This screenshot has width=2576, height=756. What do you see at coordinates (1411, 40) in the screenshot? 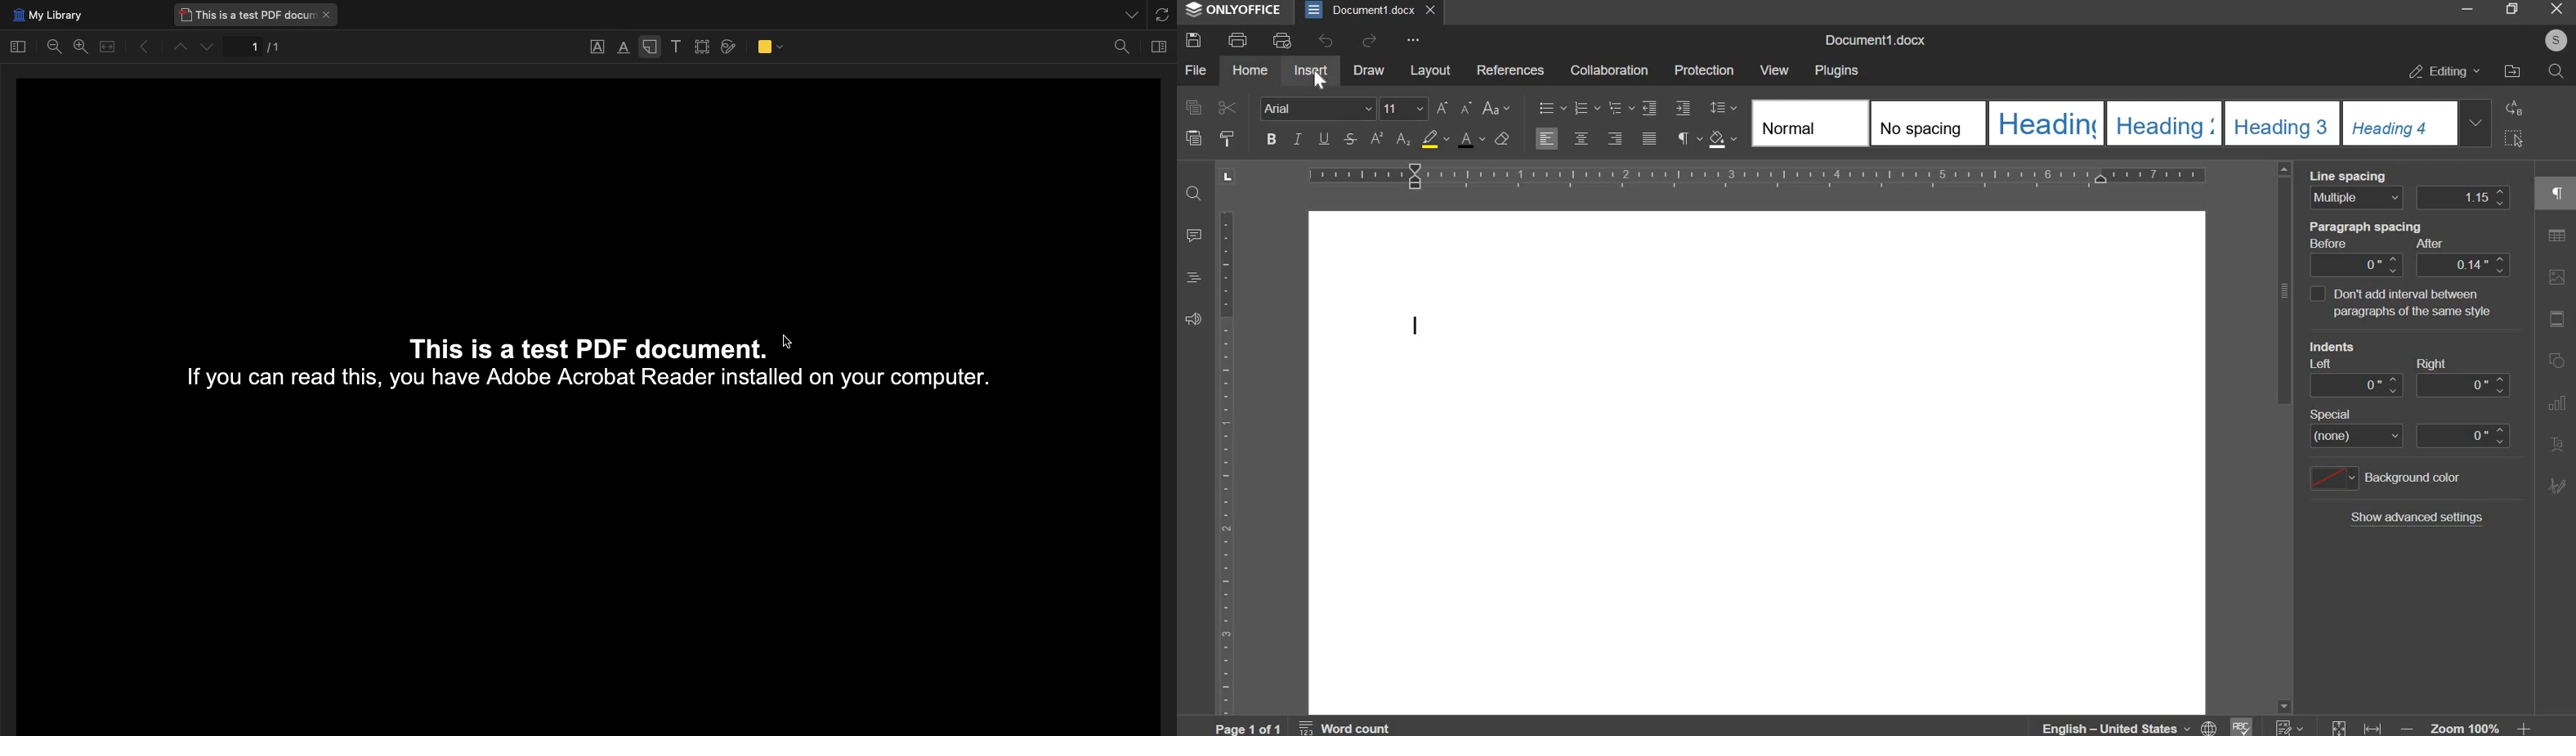
I see `more` at bounding box center [1411, 40].